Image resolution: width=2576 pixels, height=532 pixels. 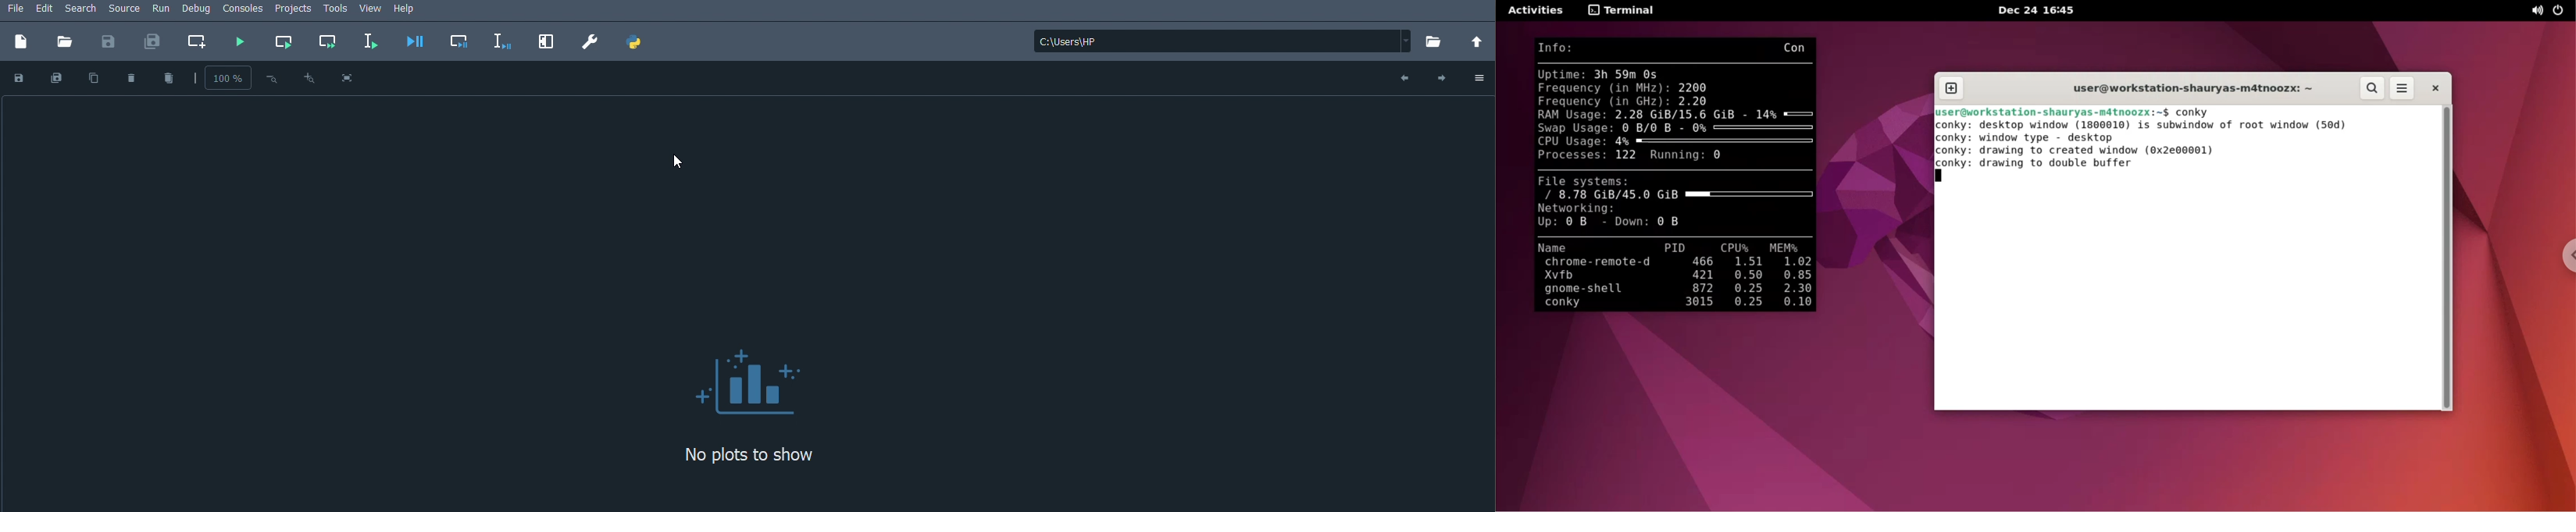 I want to click on Projects, so click(x=294, y=9).